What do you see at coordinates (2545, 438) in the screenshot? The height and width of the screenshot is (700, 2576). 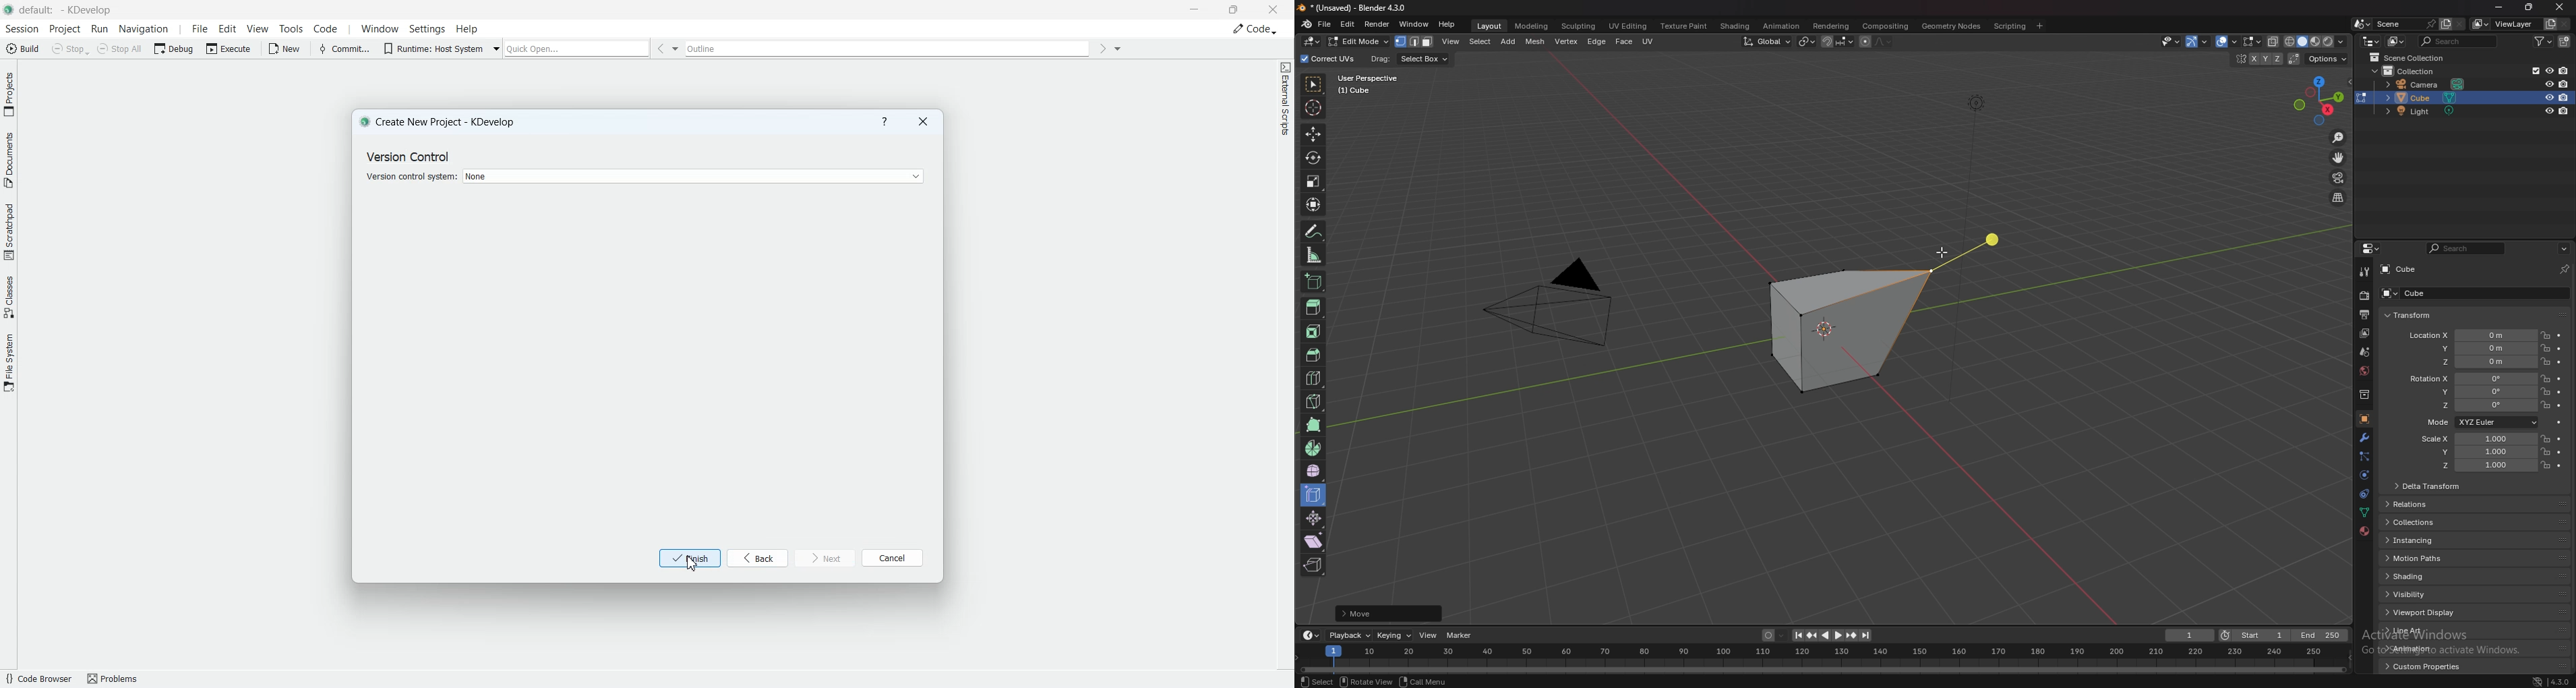 I see `lock` at bounding box center [2545, 438].